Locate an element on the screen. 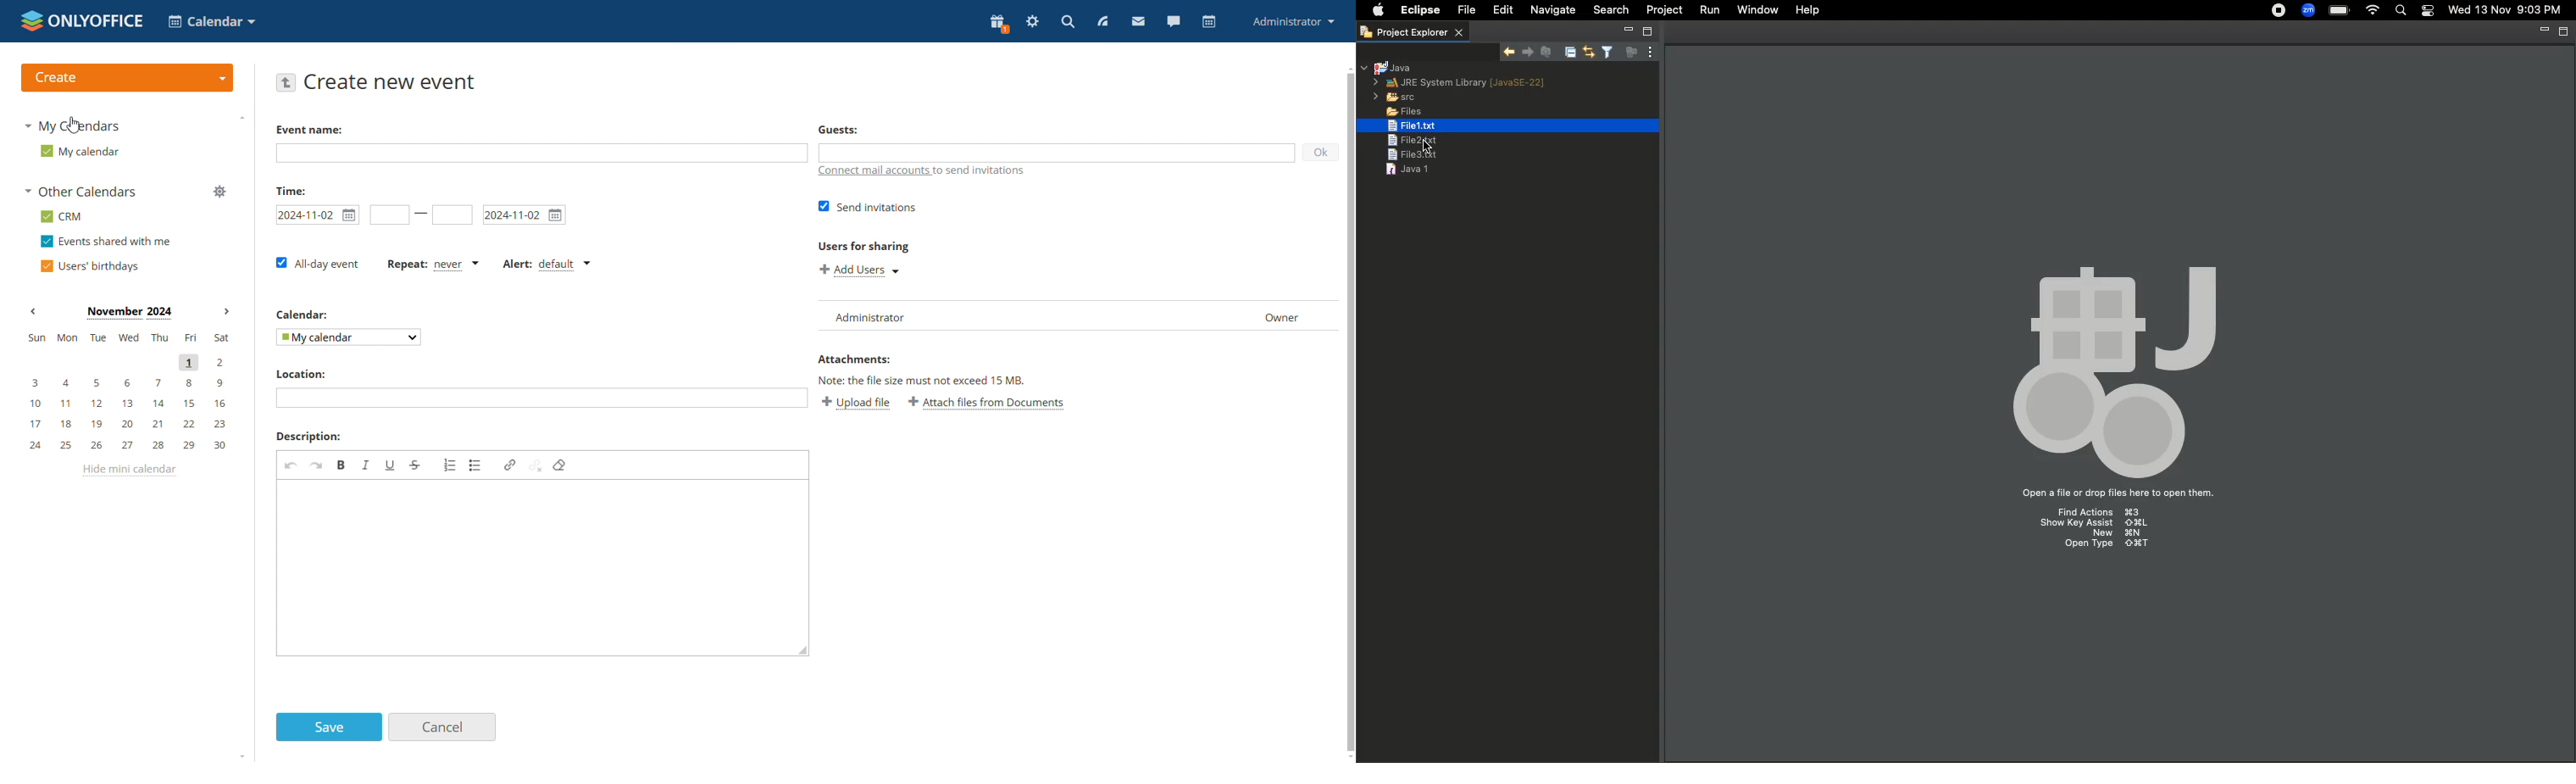 The image size is (2576, 784). Next month is located at coordinates (222, 311).